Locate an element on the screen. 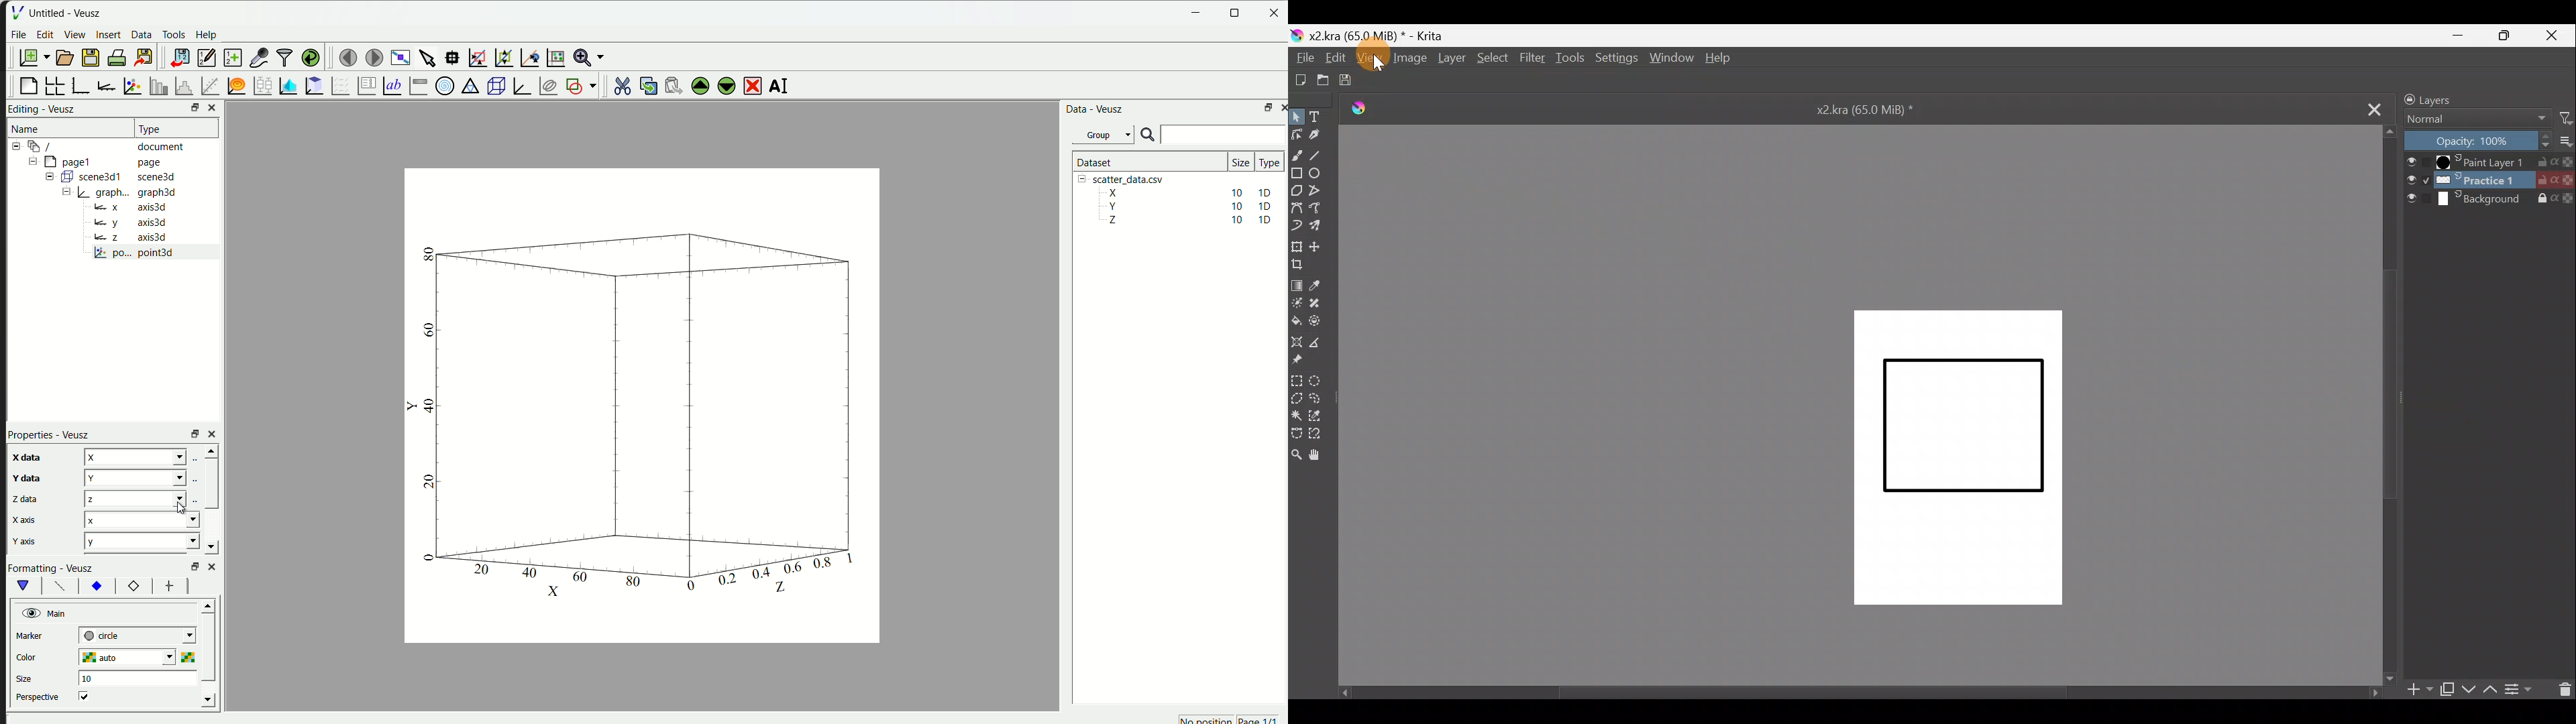  Pan tool is located at coordinates (1320, 456).